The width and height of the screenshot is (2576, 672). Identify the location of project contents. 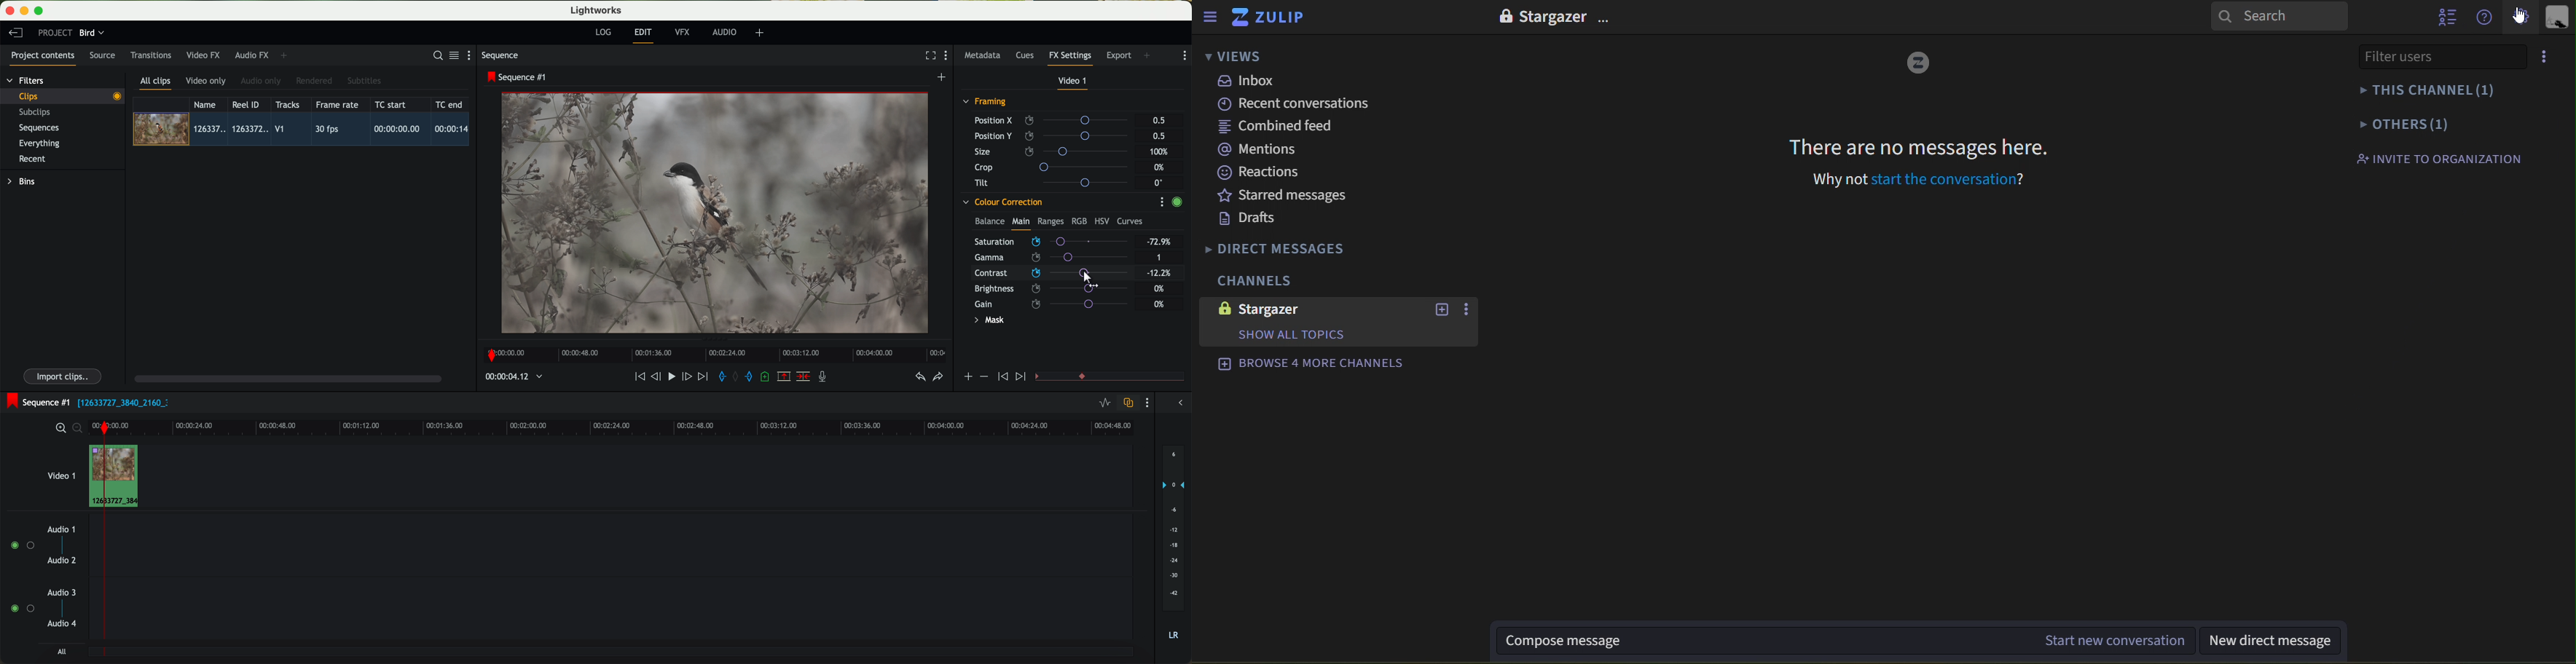
(43, 59).